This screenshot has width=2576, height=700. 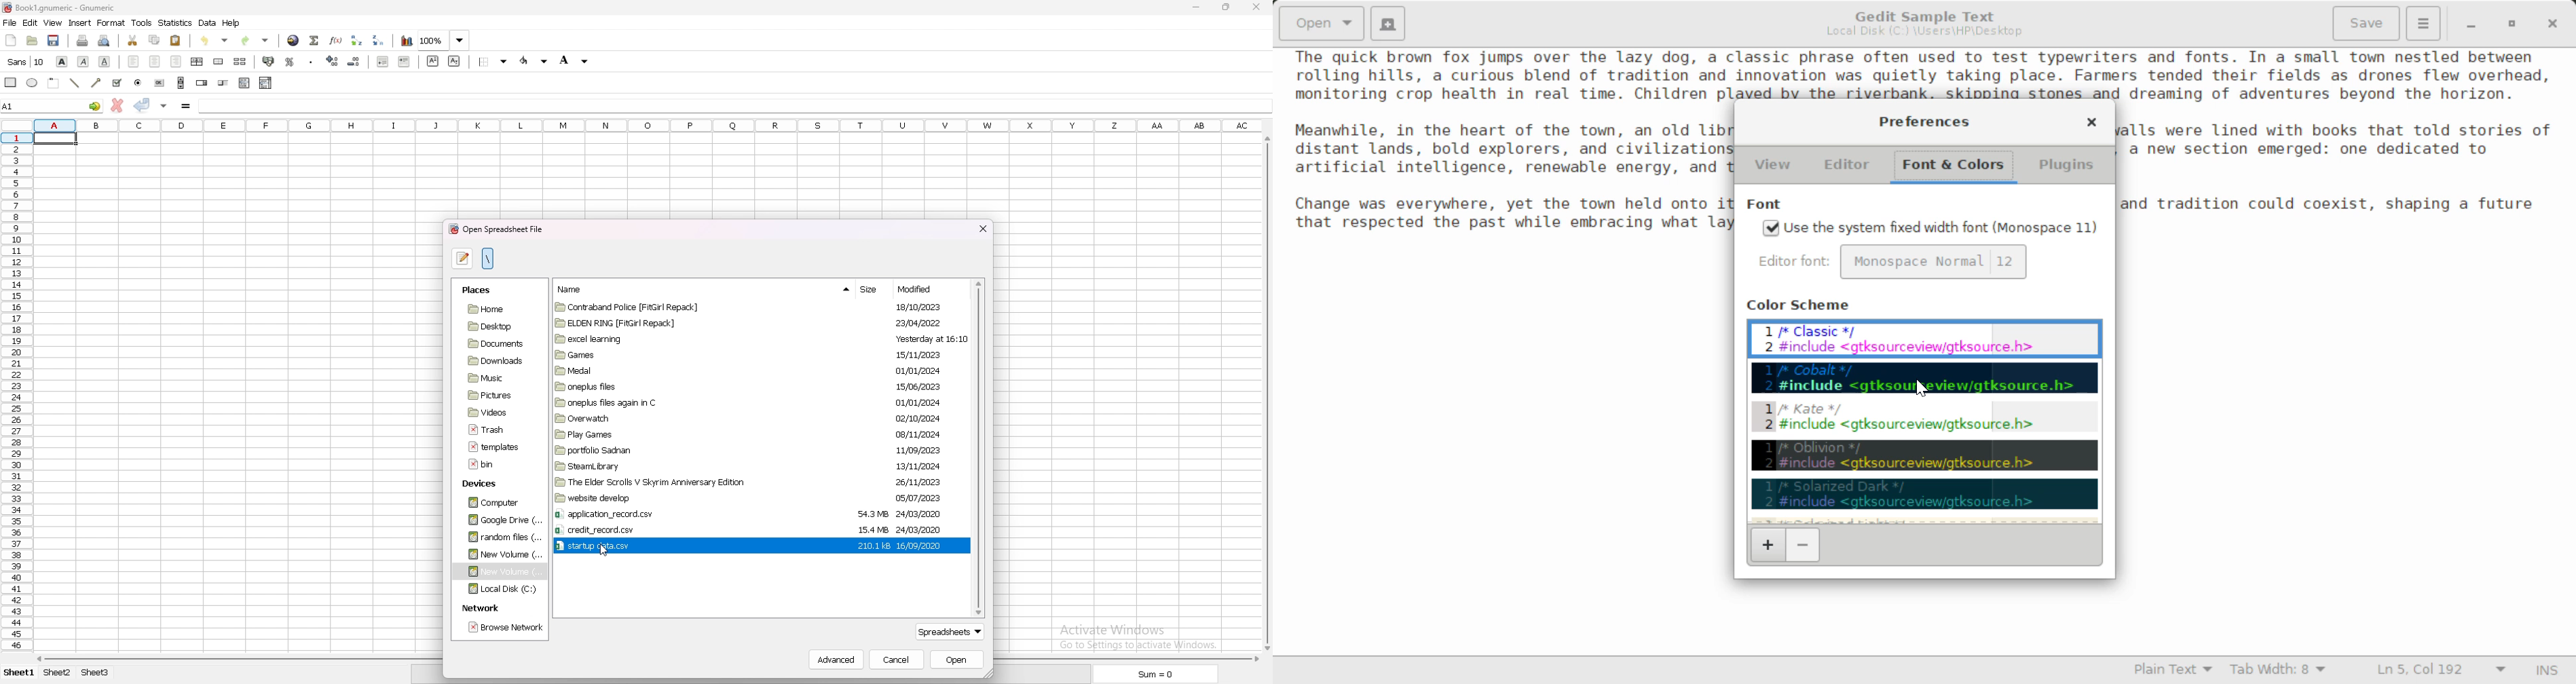 What do you see at coordinates (257, 41) in the screenshot?
I see `redo` at bounding box center [257, 41].